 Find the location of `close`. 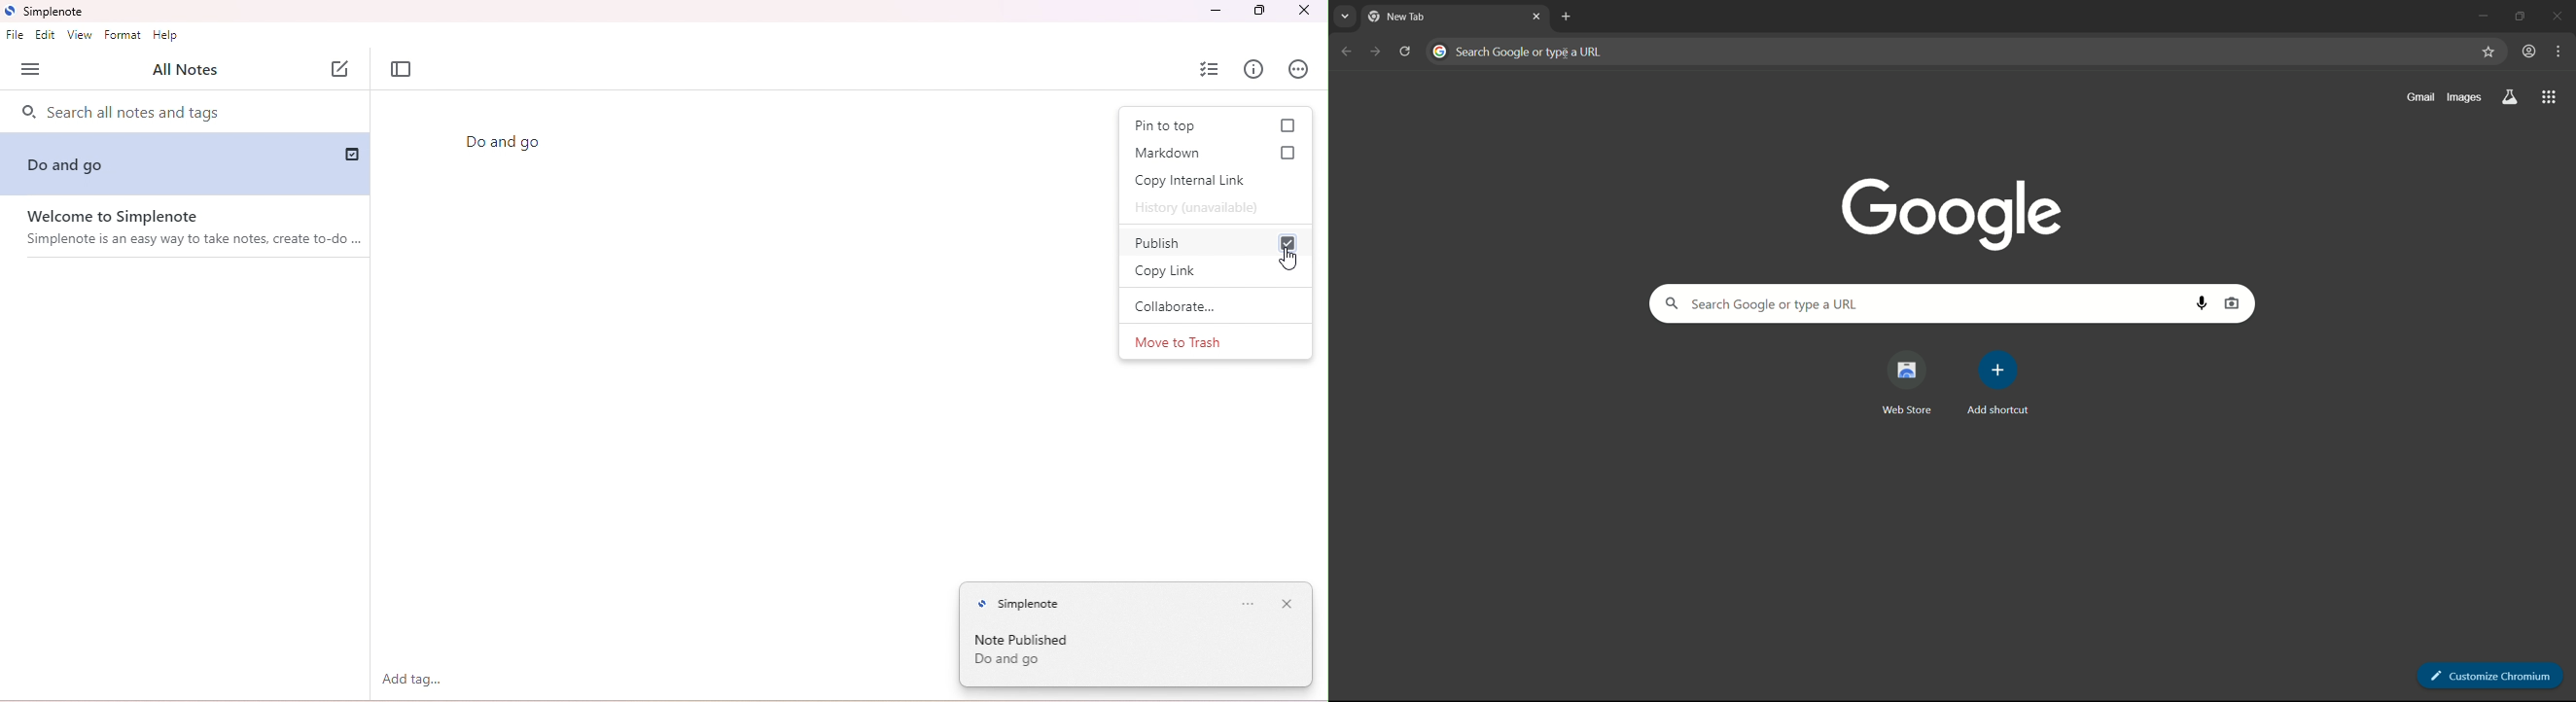

close is located at coordinates (1536, 16).